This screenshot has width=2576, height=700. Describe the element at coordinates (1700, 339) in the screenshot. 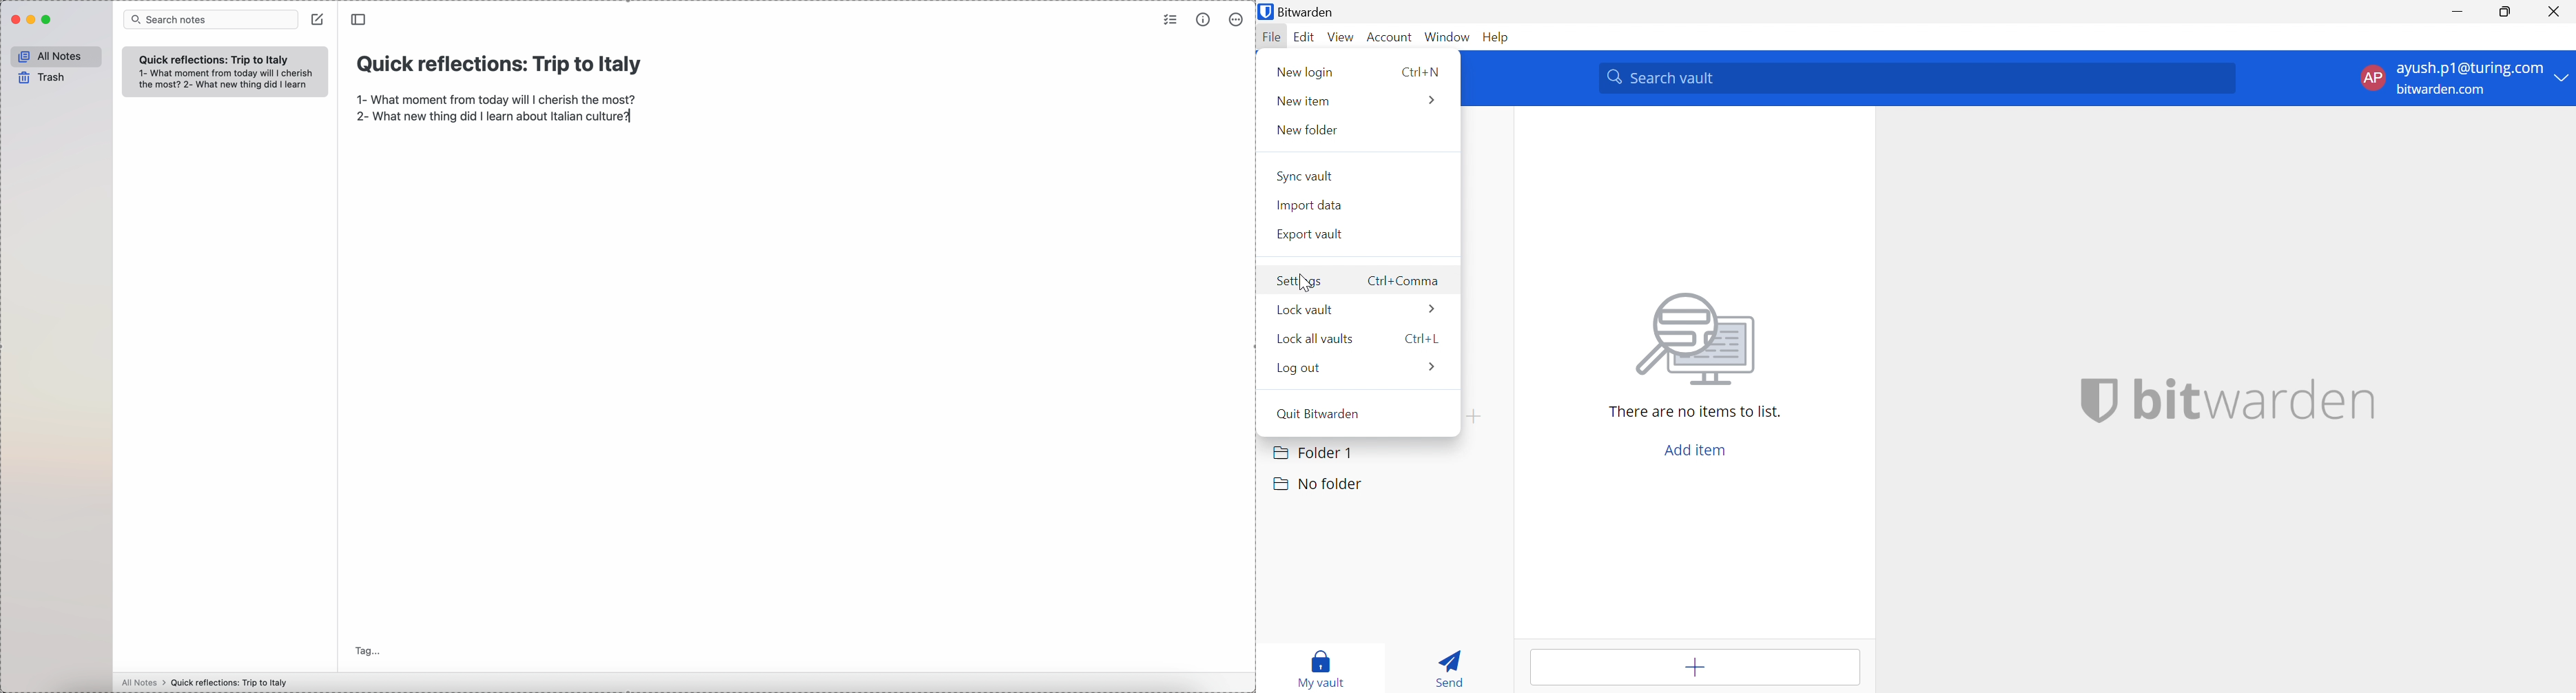

I see `image` at that location.